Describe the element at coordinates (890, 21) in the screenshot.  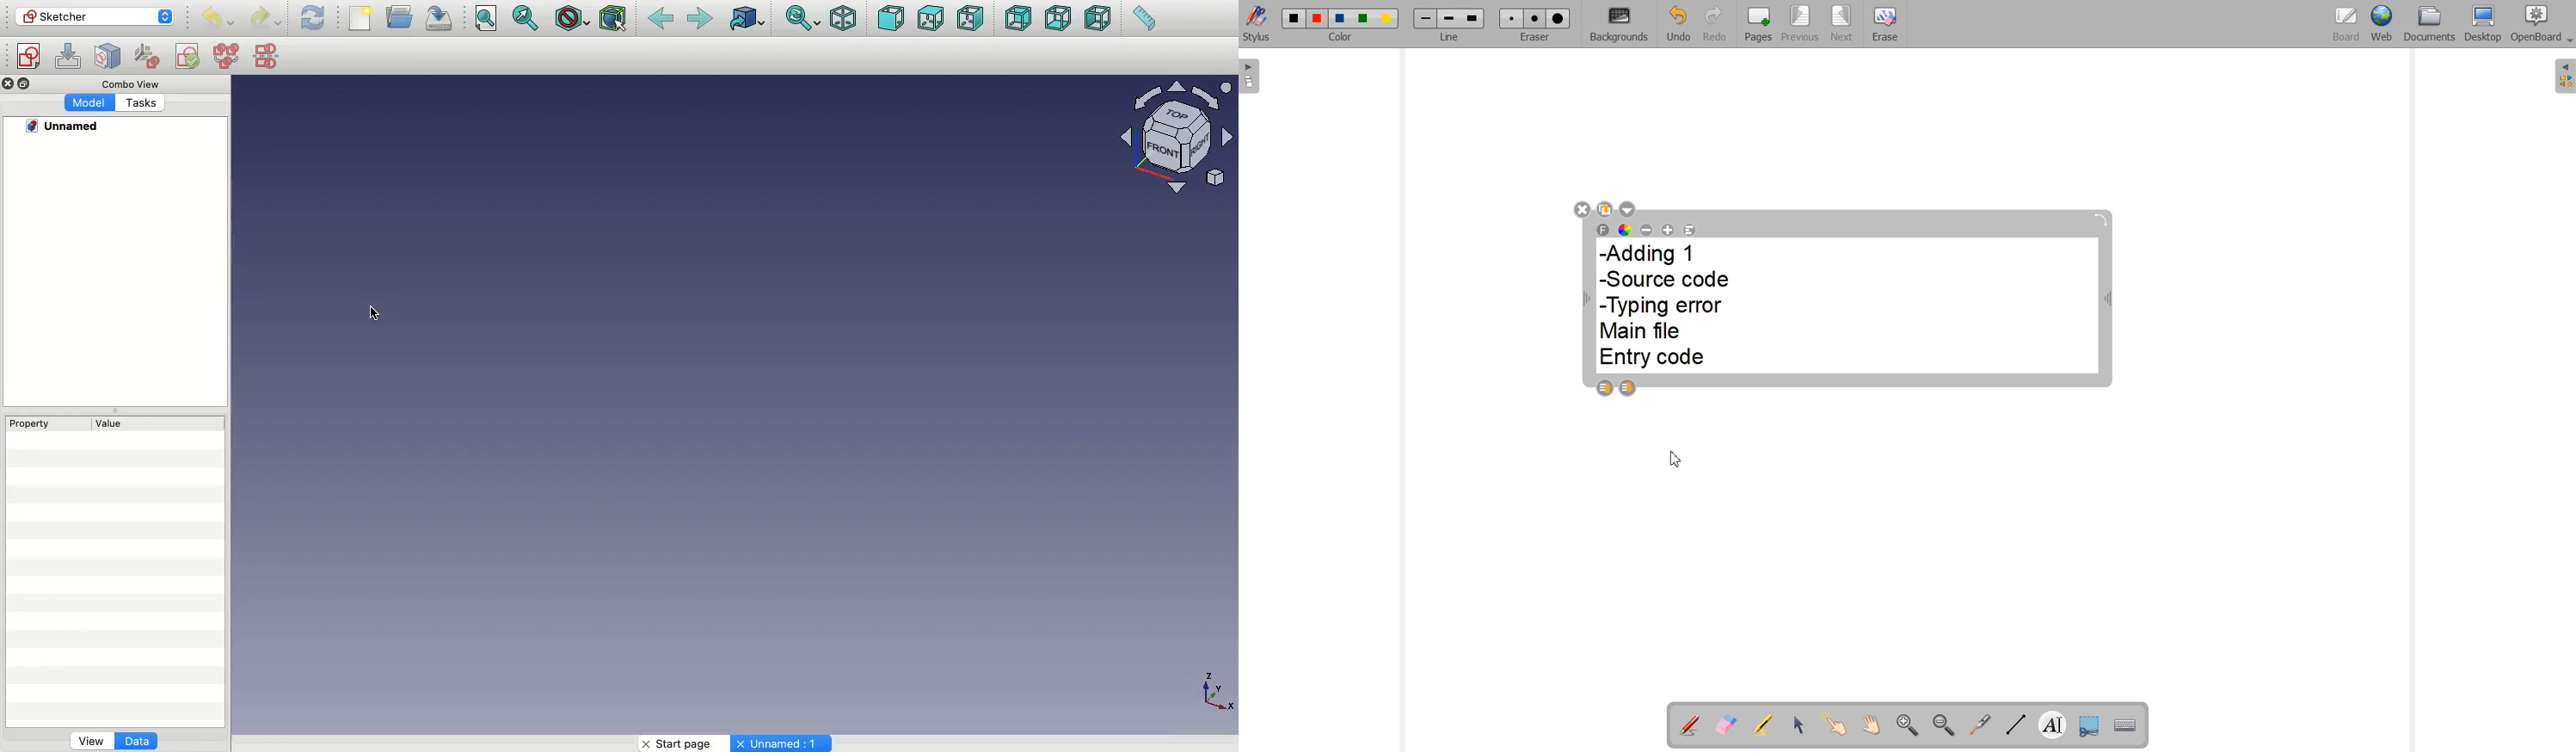
I see `Front` at that location.